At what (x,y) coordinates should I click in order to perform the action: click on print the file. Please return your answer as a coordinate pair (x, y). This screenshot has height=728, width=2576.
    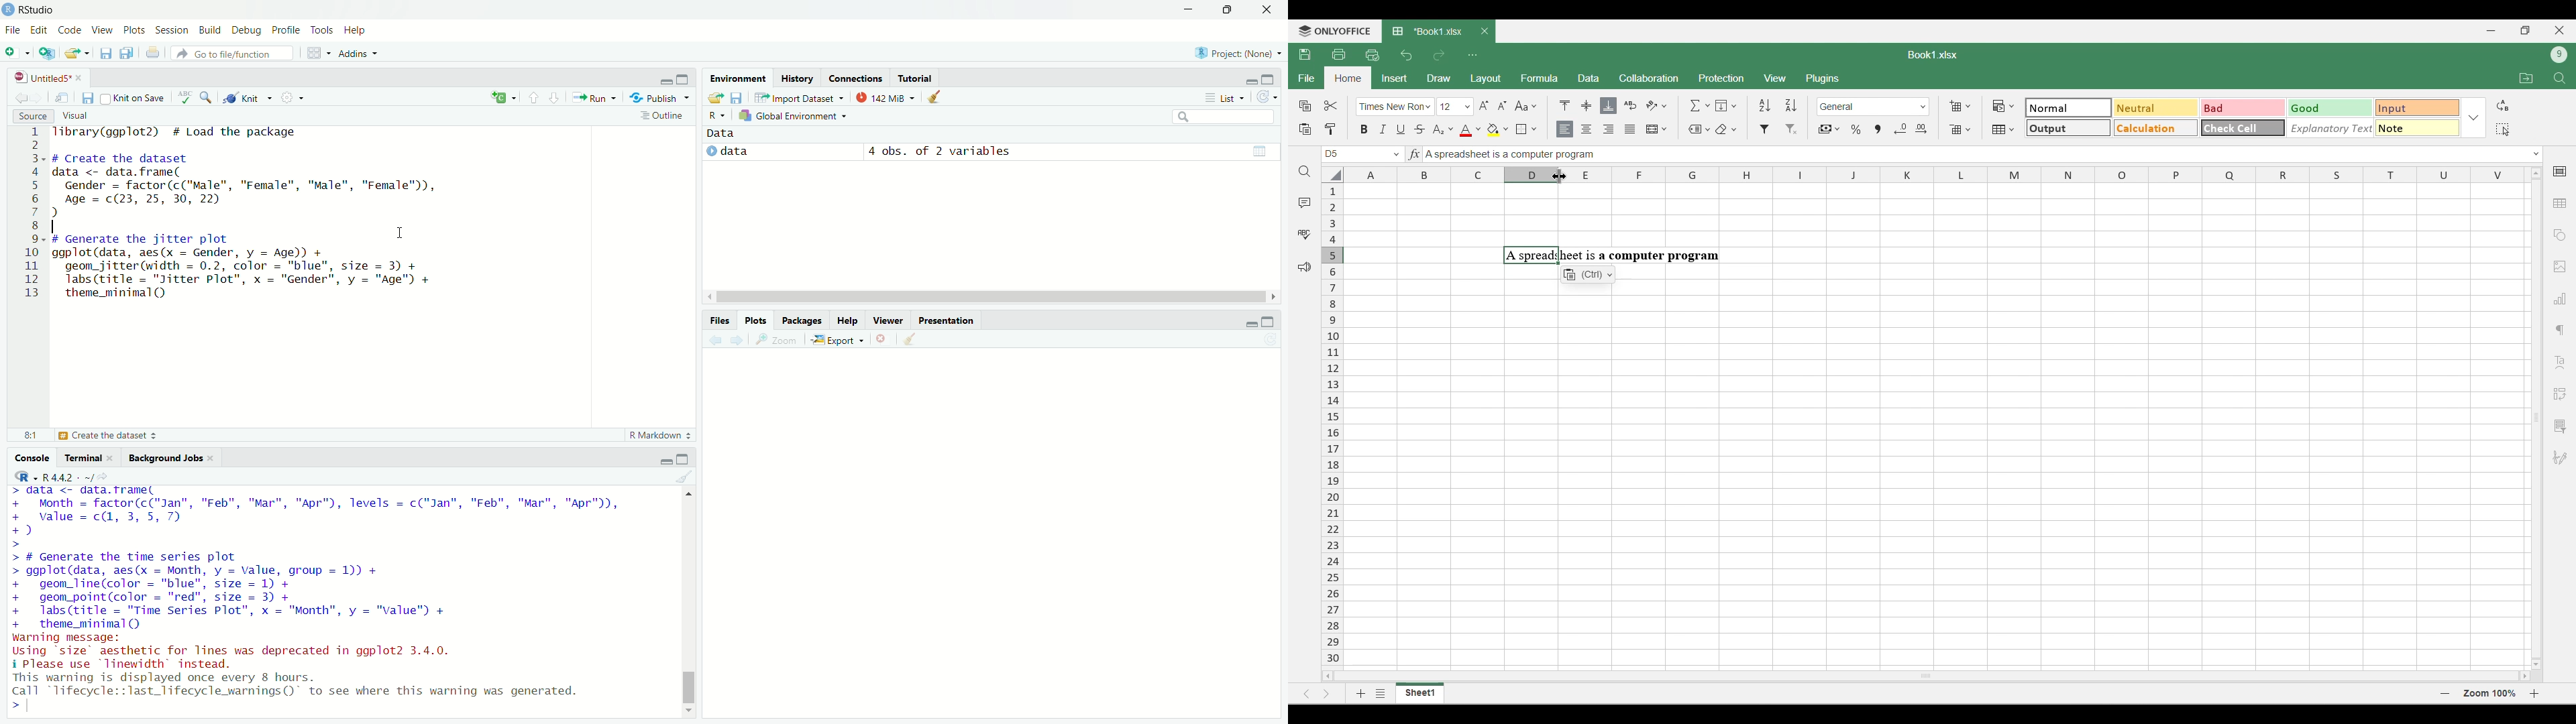
    Looking at the image, I should click on (151, 52).